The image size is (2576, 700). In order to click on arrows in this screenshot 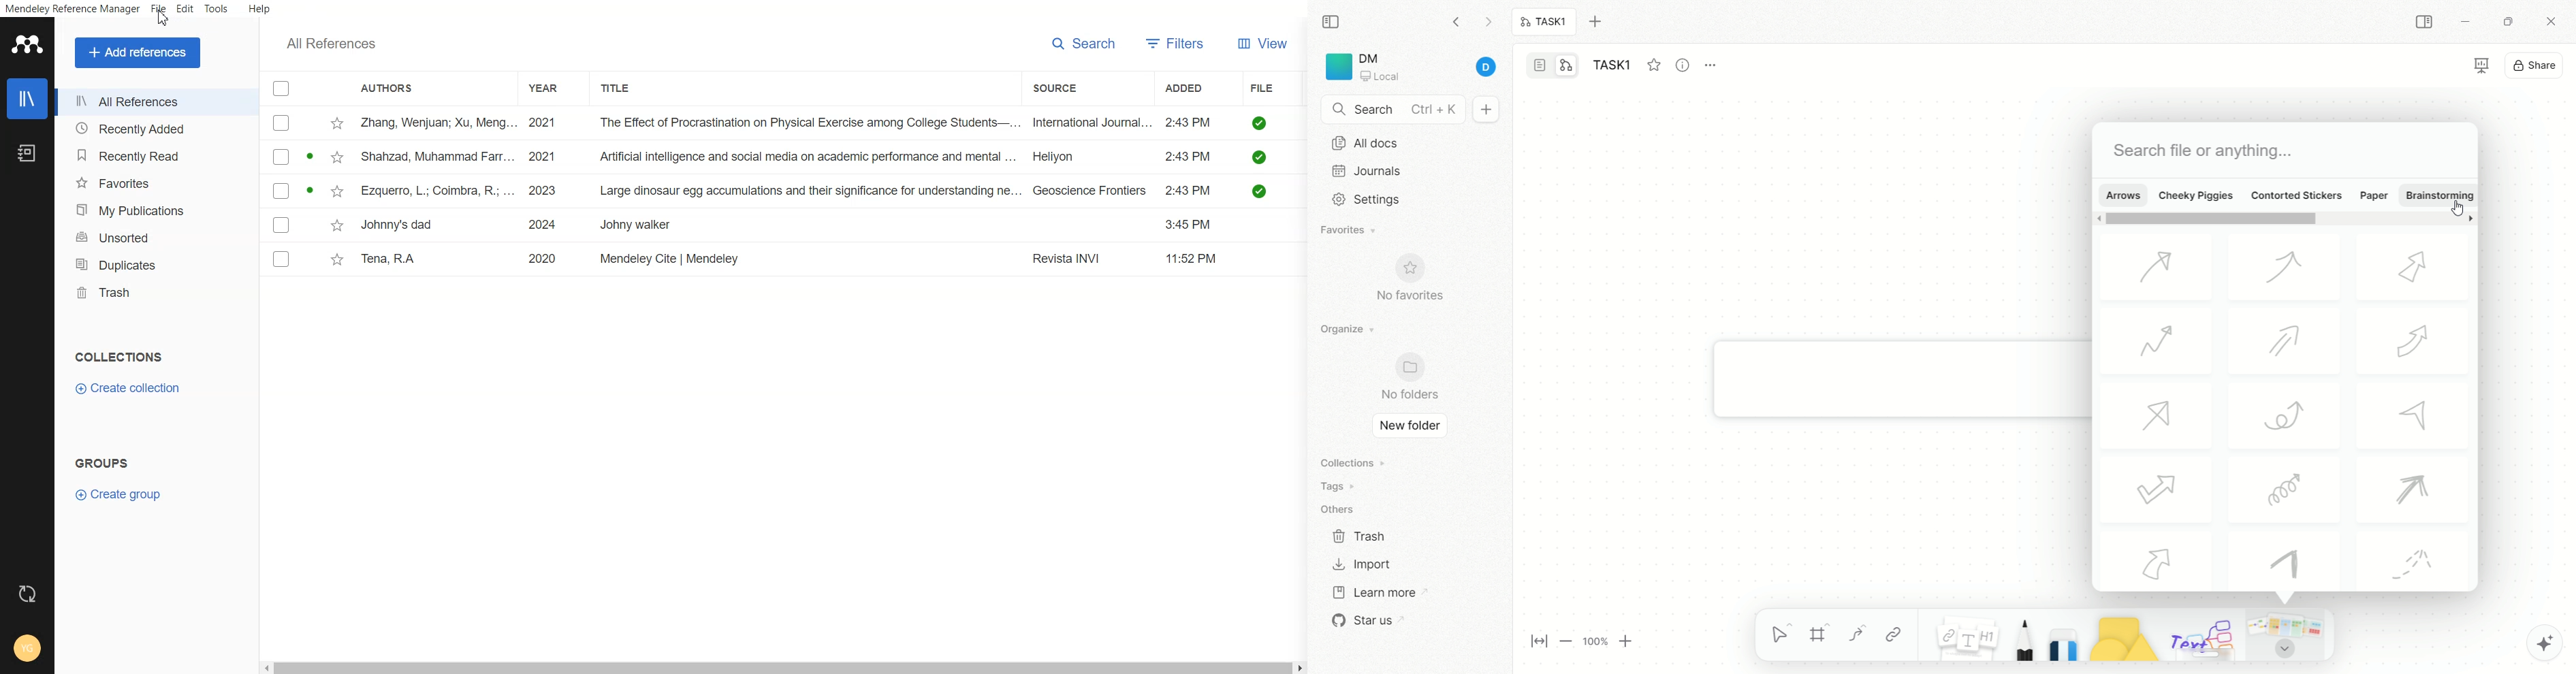, I will do `click(2122, 194)`.